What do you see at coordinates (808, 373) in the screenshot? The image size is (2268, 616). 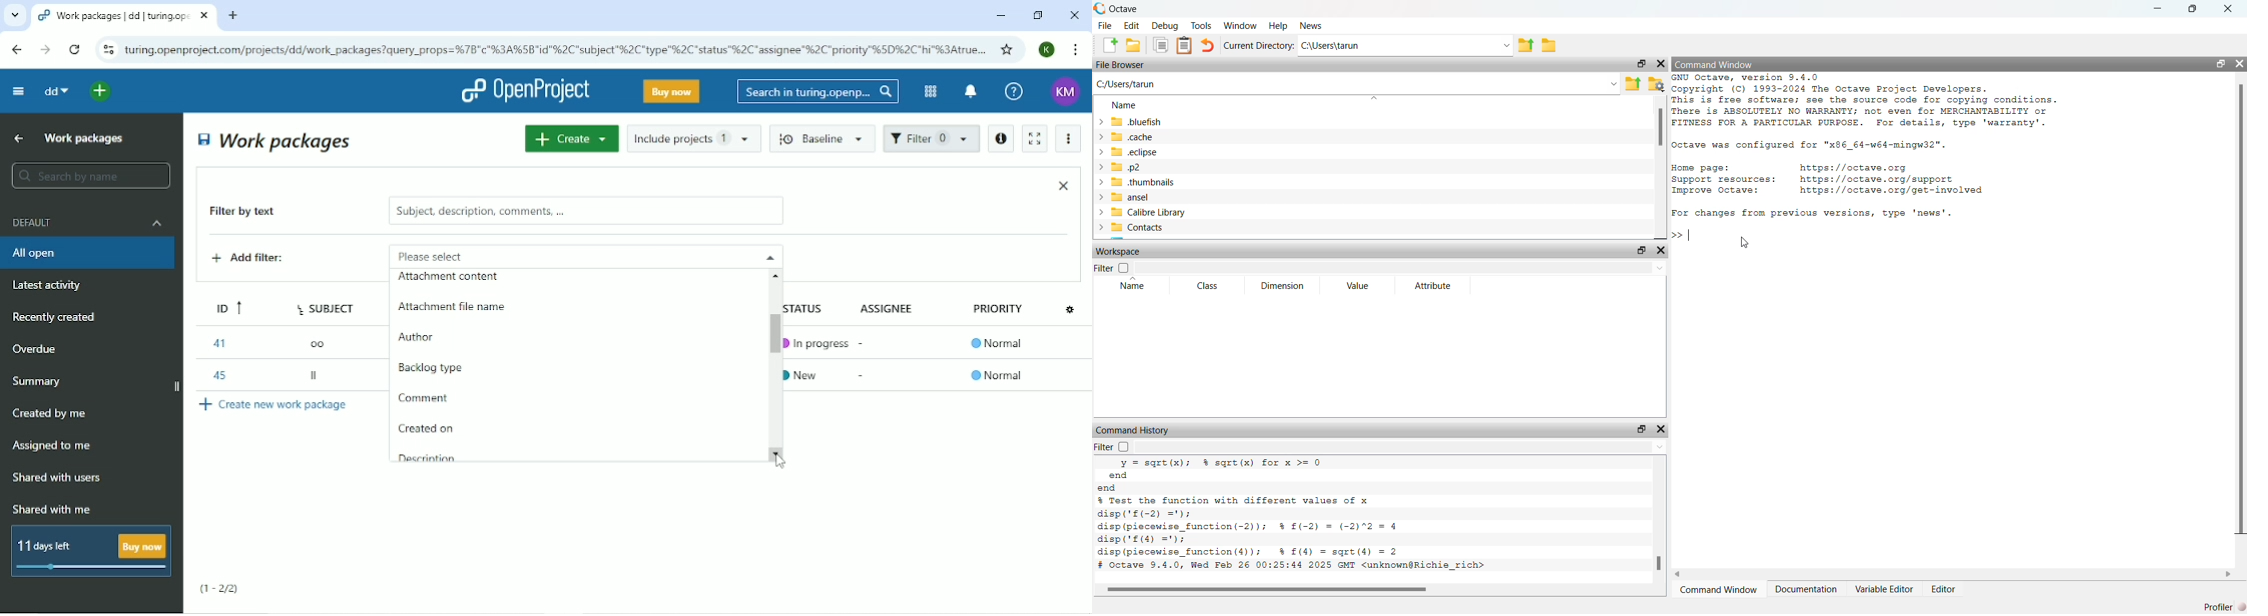 I see `New` at bounding box center [808, 373].